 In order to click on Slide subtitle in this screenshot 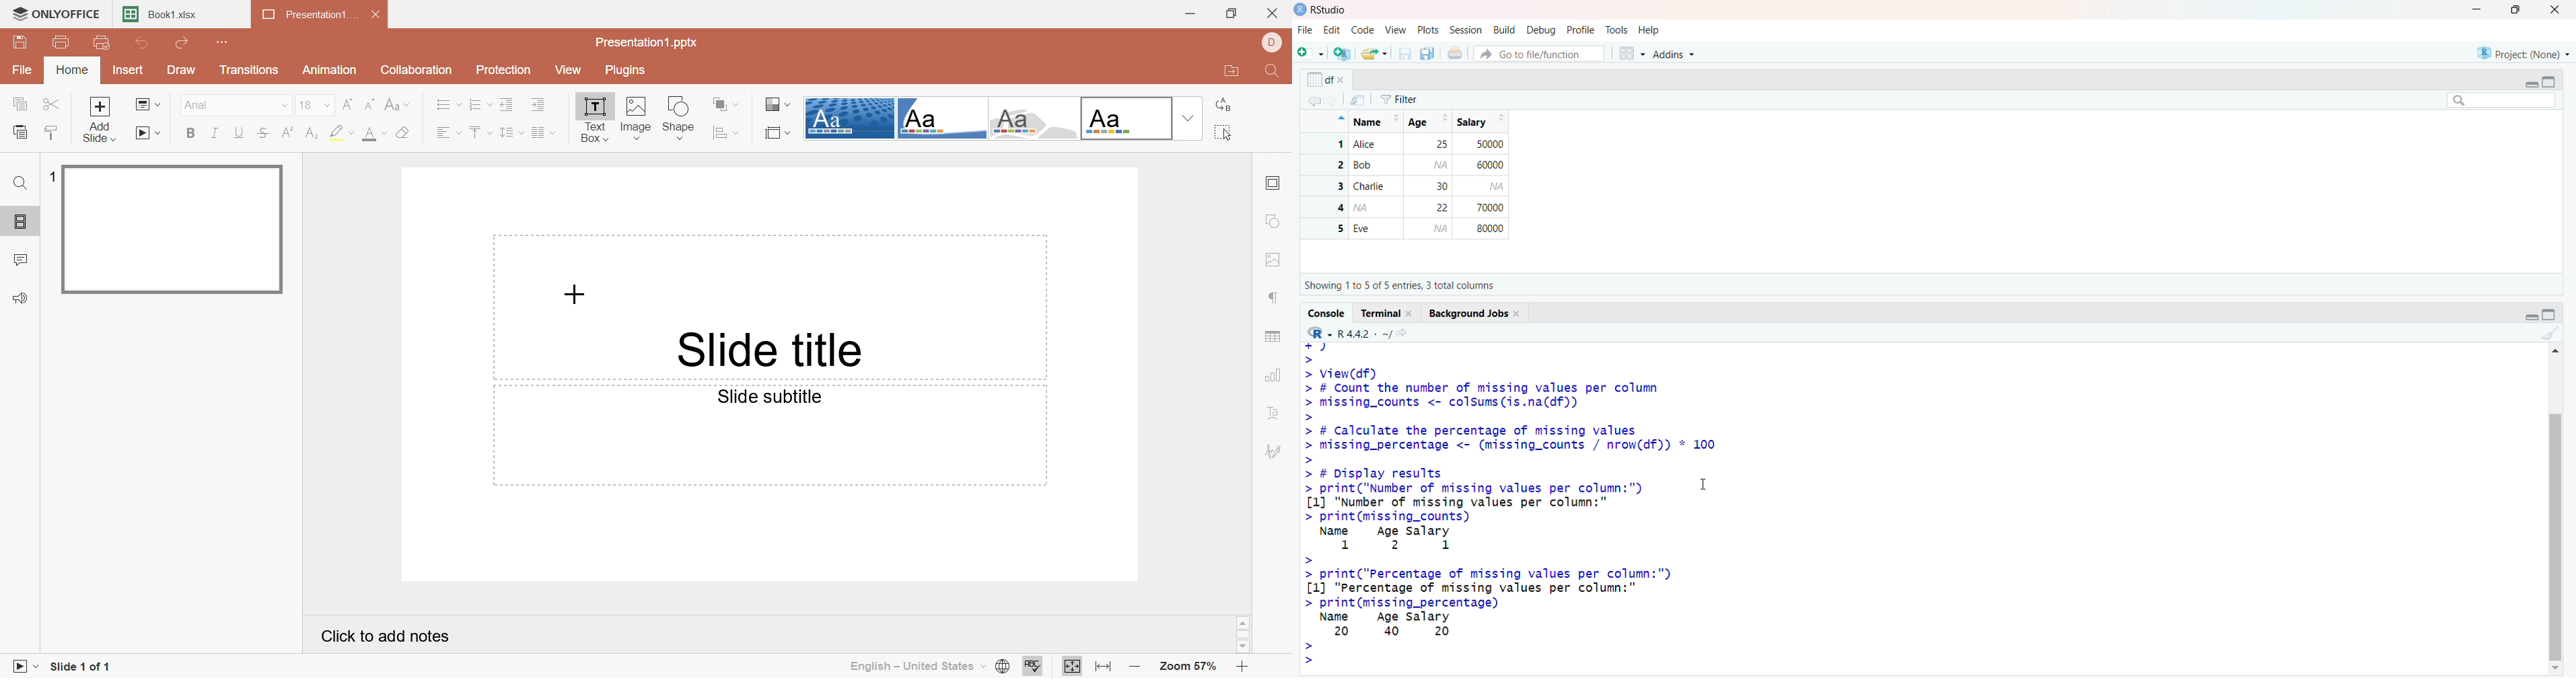, I will do `click(770, 398)`.